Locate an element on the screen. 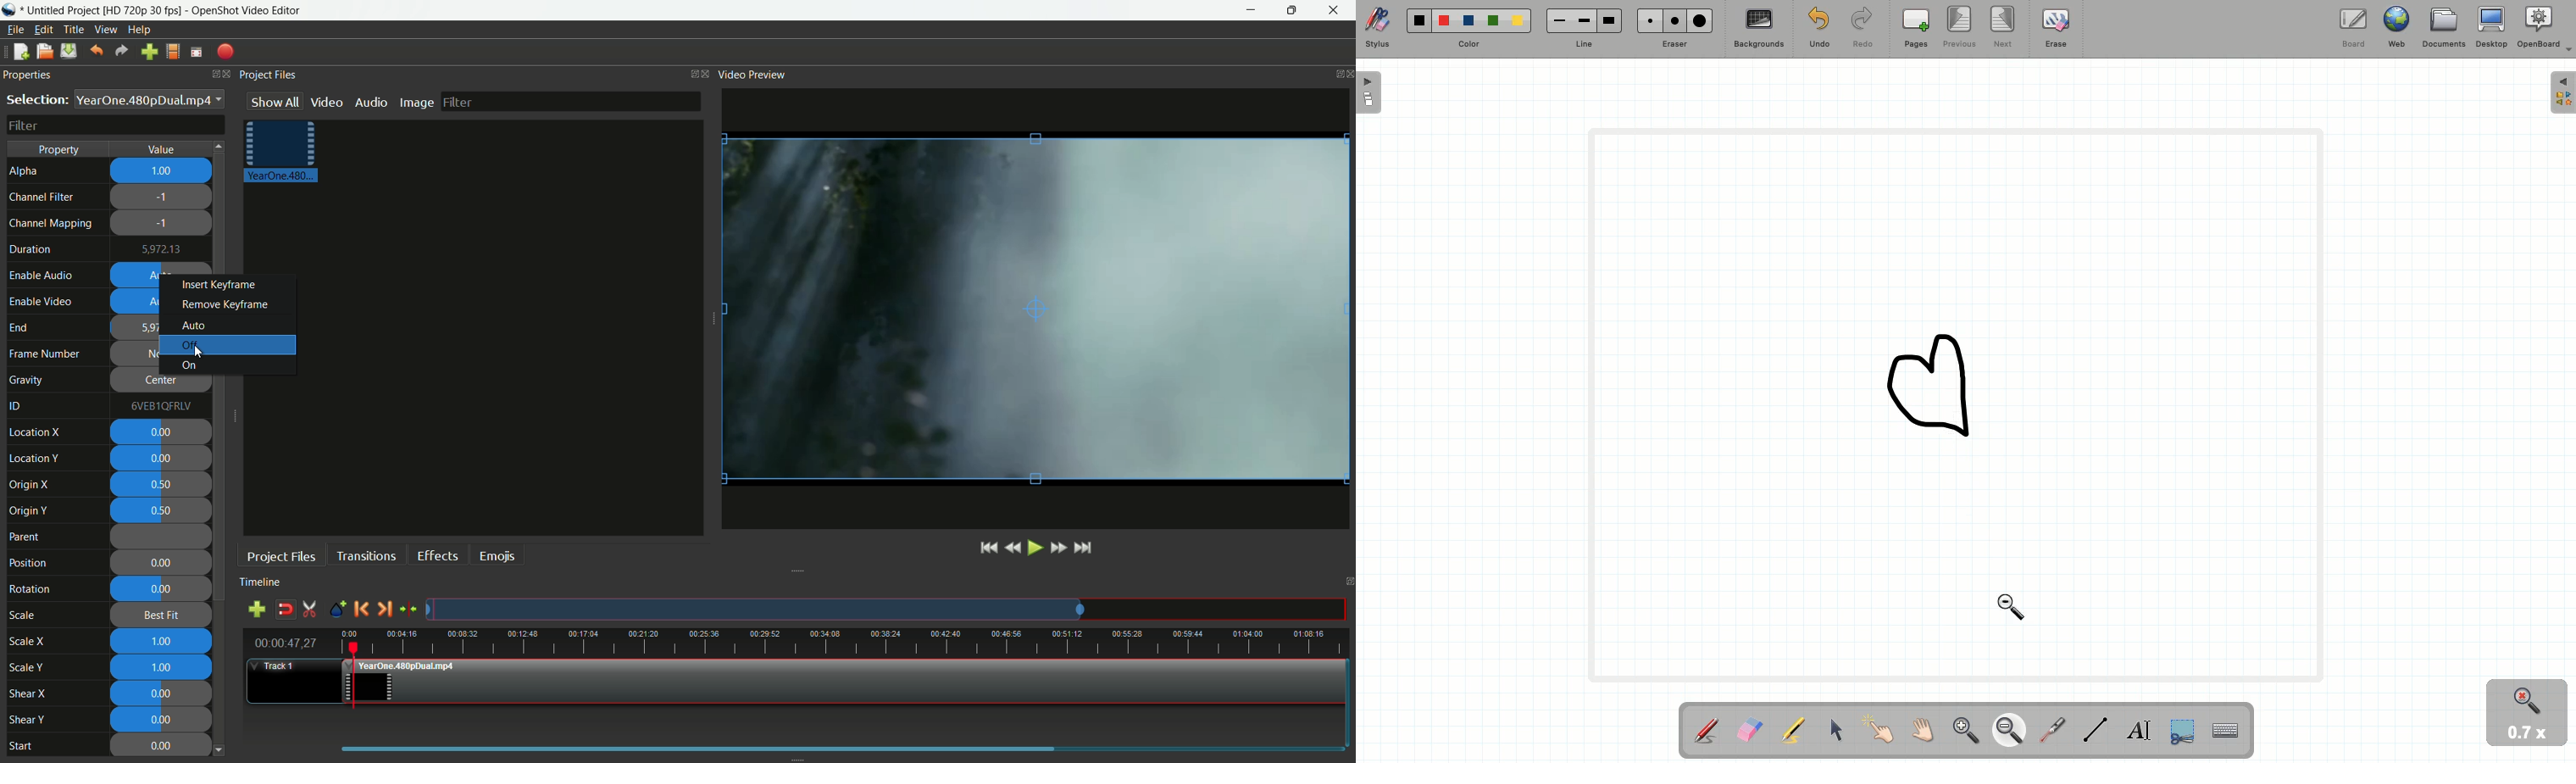 The image size is (2576, 784). off is located at coordinates (191, 345).